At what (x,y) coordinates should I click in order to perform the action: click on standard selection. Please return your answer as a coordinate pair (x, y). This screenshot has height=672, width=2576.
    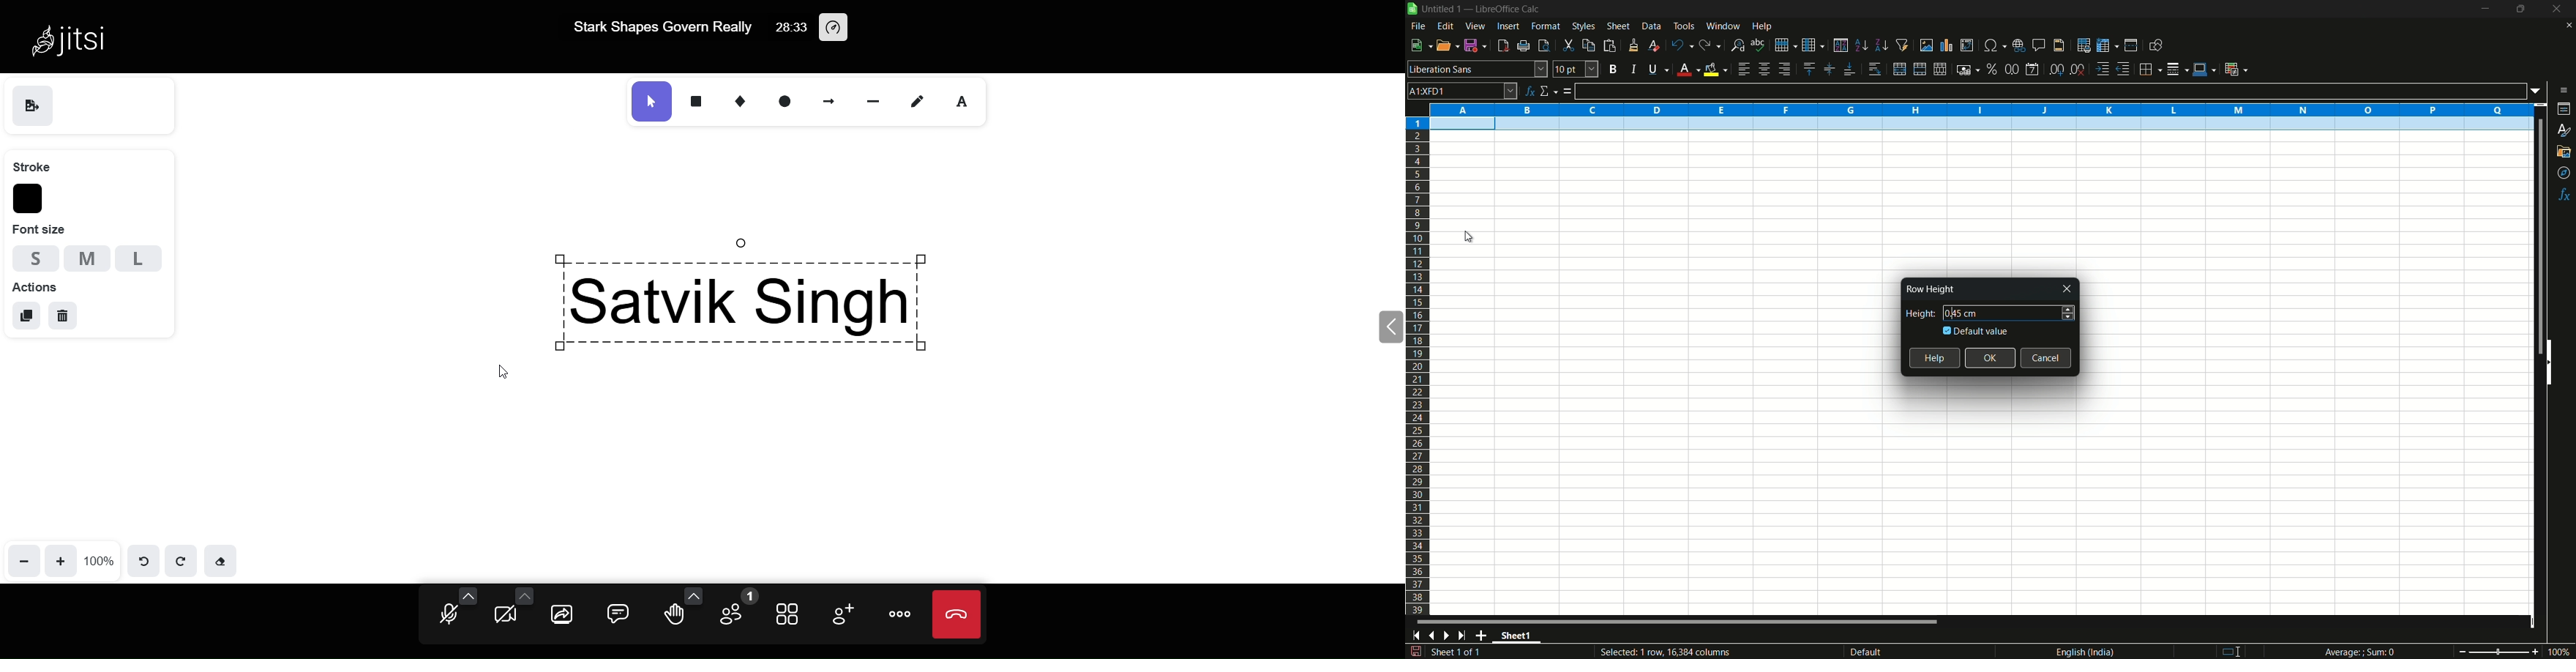
    Looking at the image, I should click on (2236, 651).